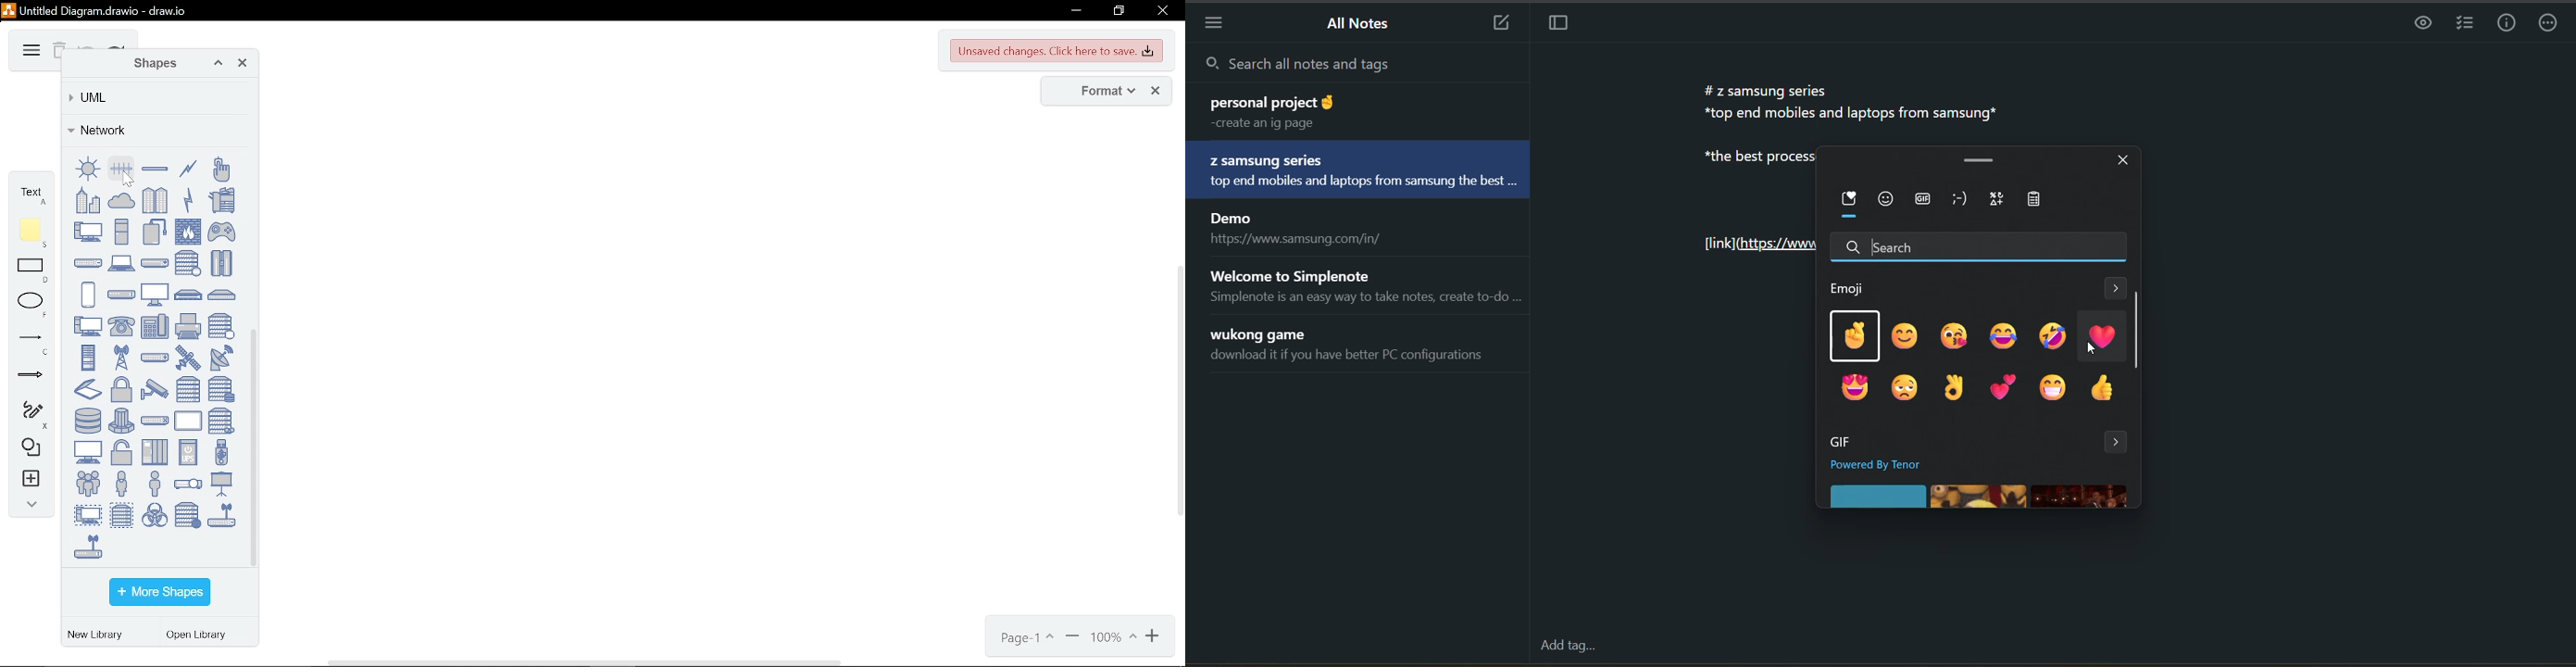 Image resolution: width=2576 pixels, height=672 pixels. What do you see at coordinates (31, 344) in the screenshot?
I see `lines` at bounding box center [31, 344].